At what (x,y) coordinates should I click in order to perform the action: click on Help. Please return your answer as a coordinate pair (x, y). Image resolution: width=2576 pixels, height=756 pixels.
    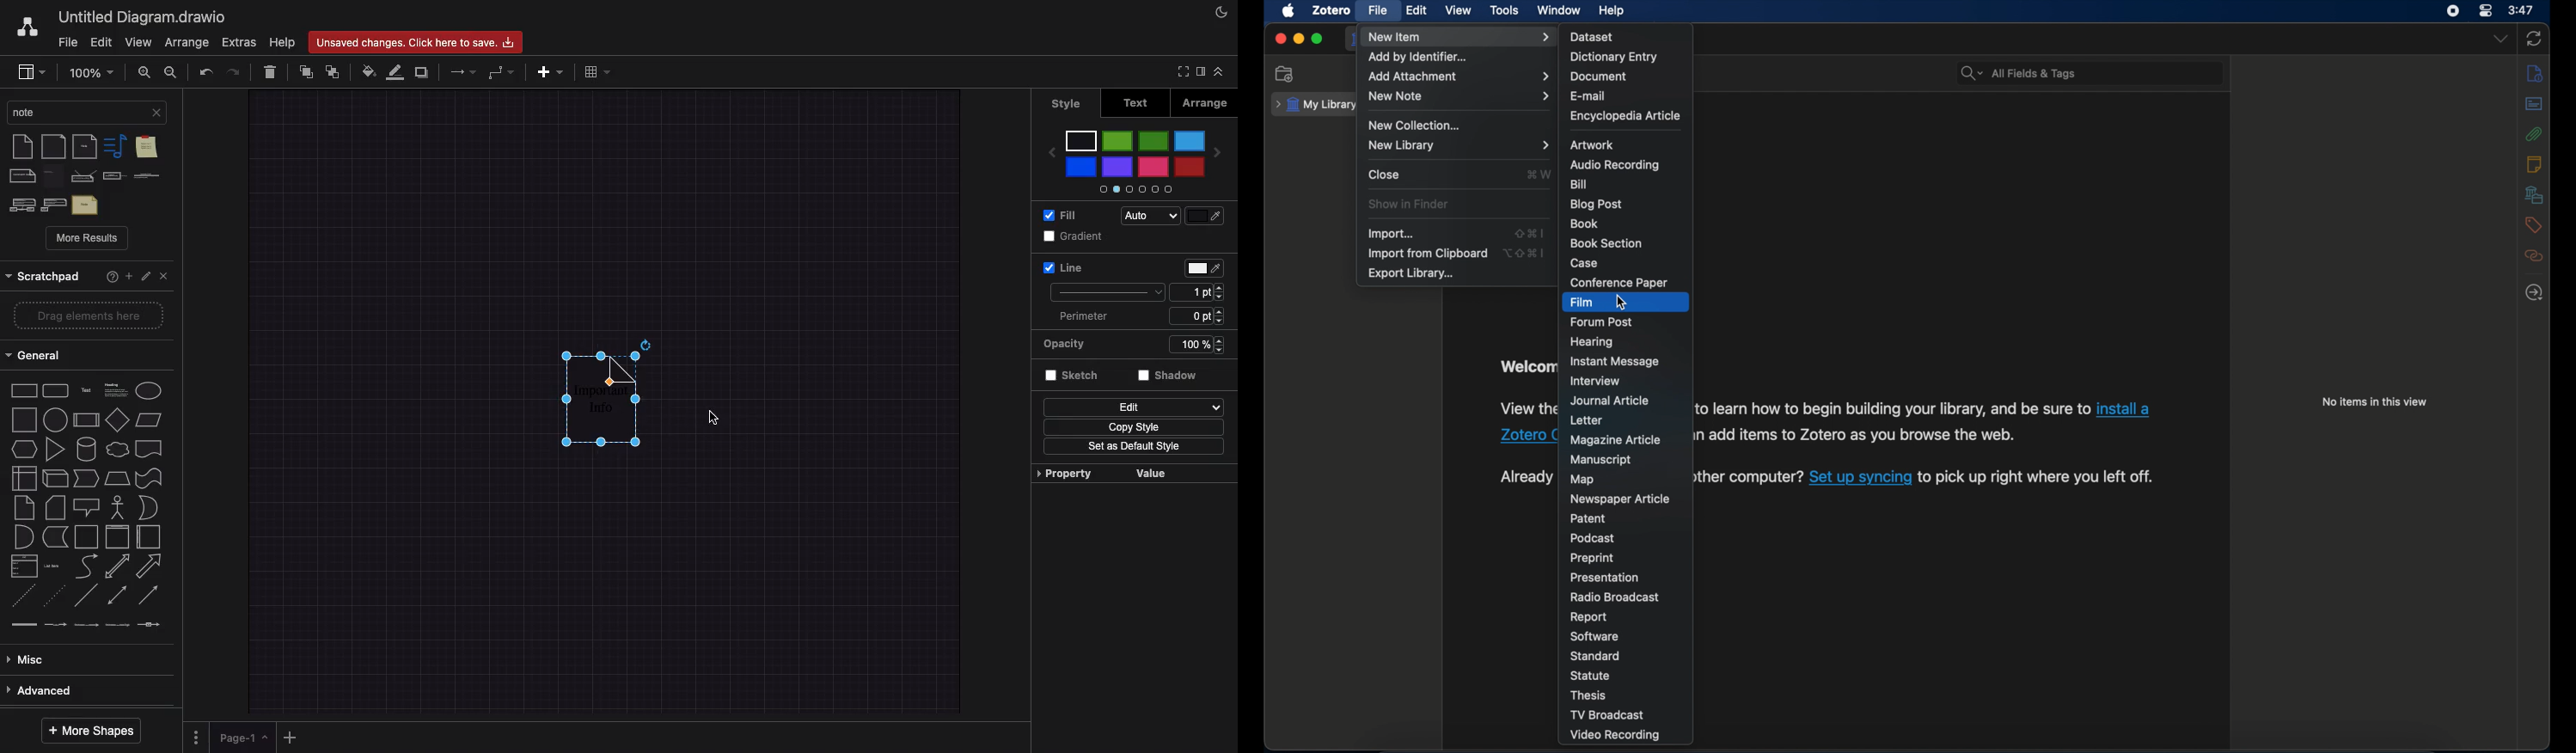
    Looking at the image, I should click on (284, 41).